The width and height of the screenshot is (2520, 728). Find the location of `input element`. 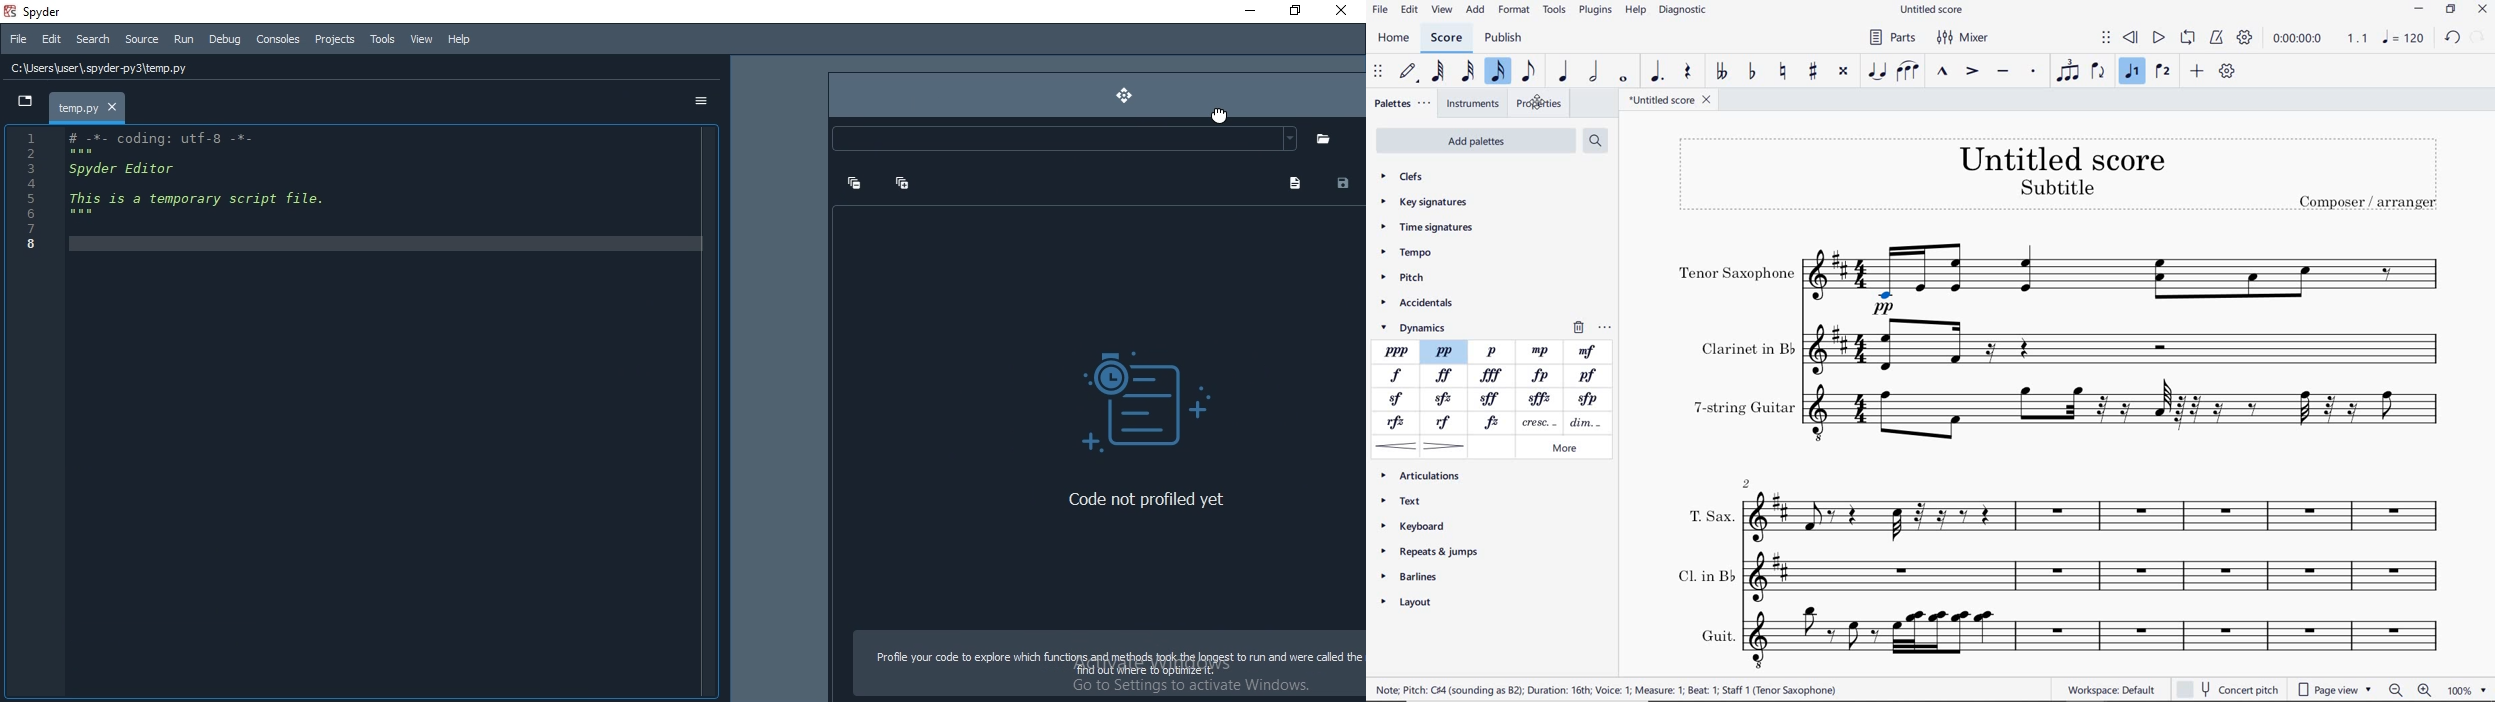

input element is located at coordinates (1056, 138).